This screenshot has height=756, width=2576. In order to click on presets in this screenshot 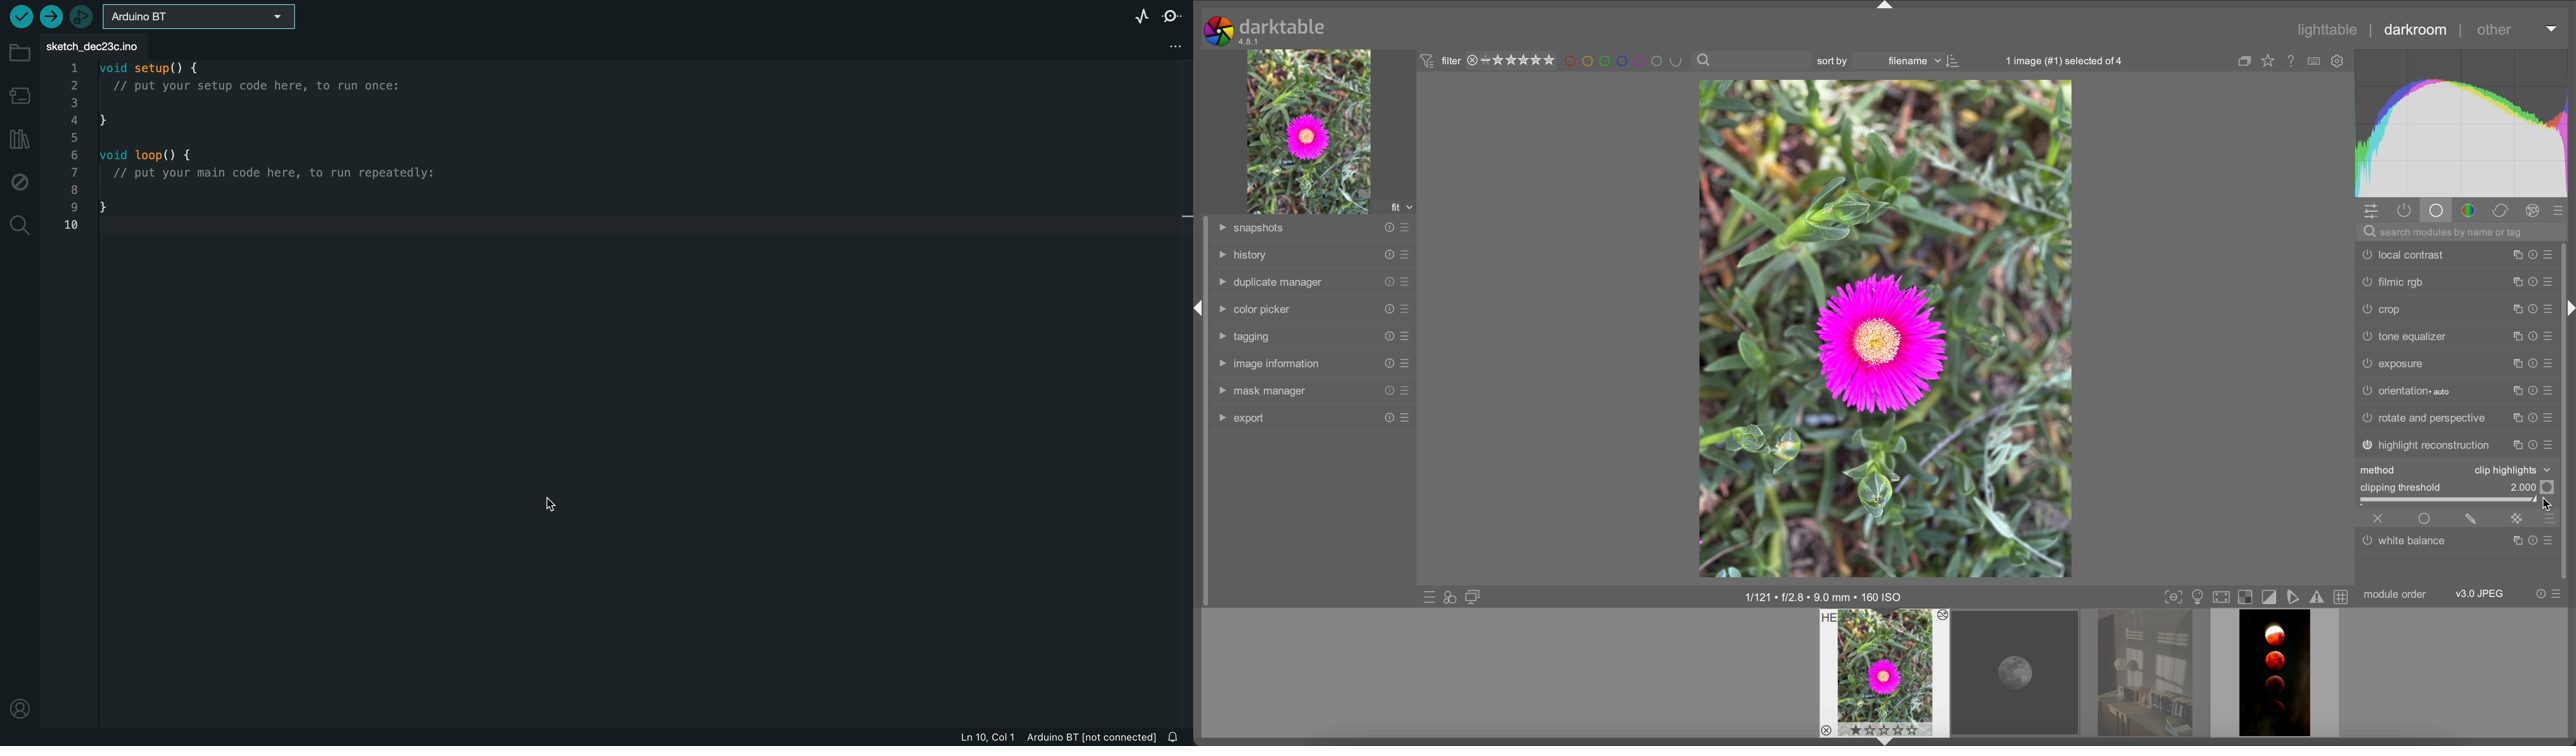, I will do `click(2560, 594)`.